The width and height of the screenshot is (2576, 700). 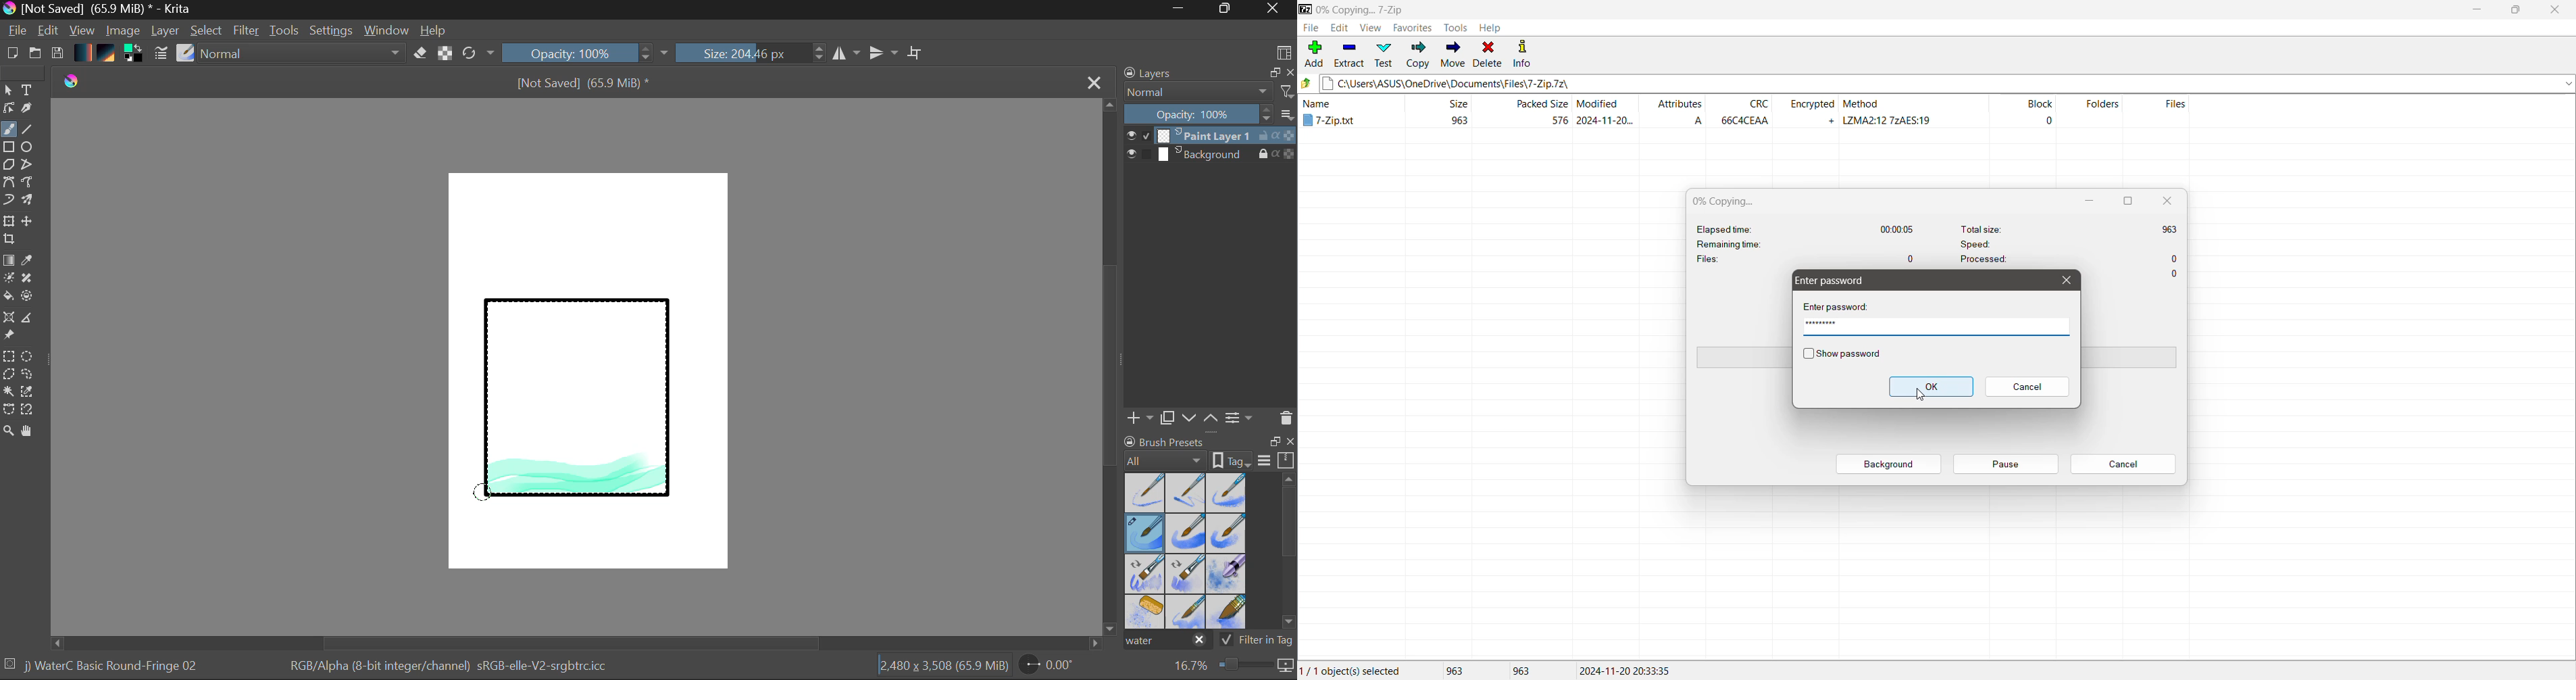 What do you see at coordinates (28, 376) in the screenshot?
I see `Freehand Selection` at bounding box center [28, 376].